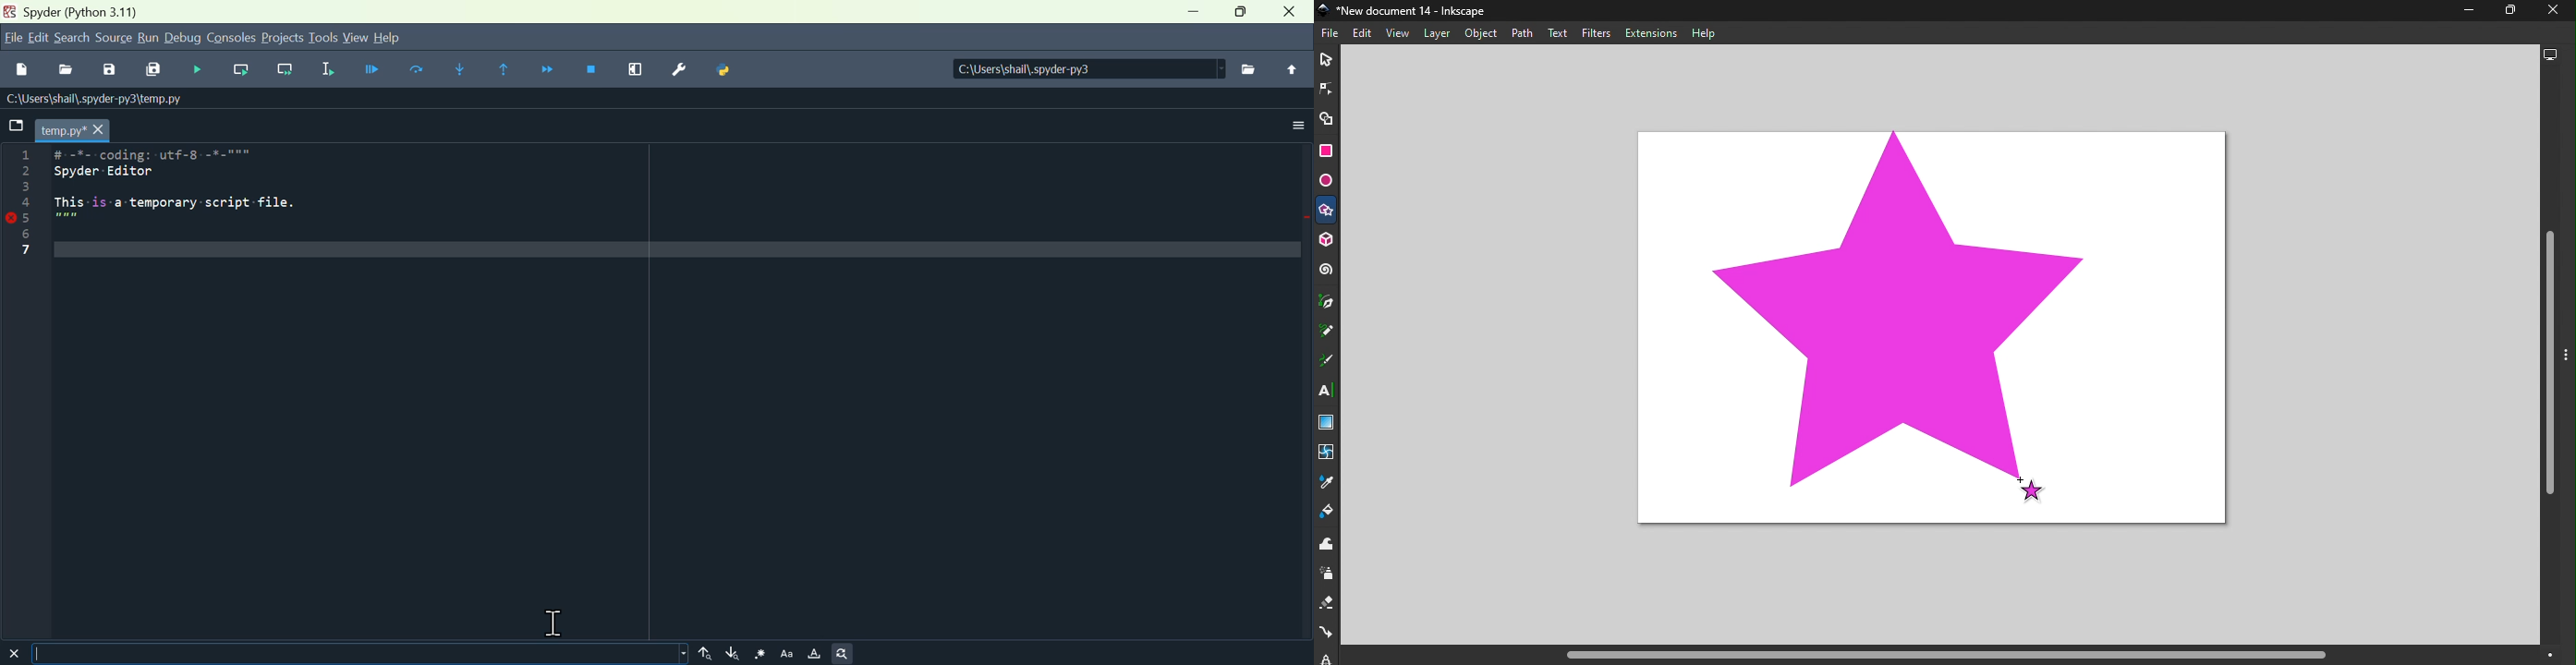 The image size is (2576, 672). I want to click on Open file, so click(70, 70).